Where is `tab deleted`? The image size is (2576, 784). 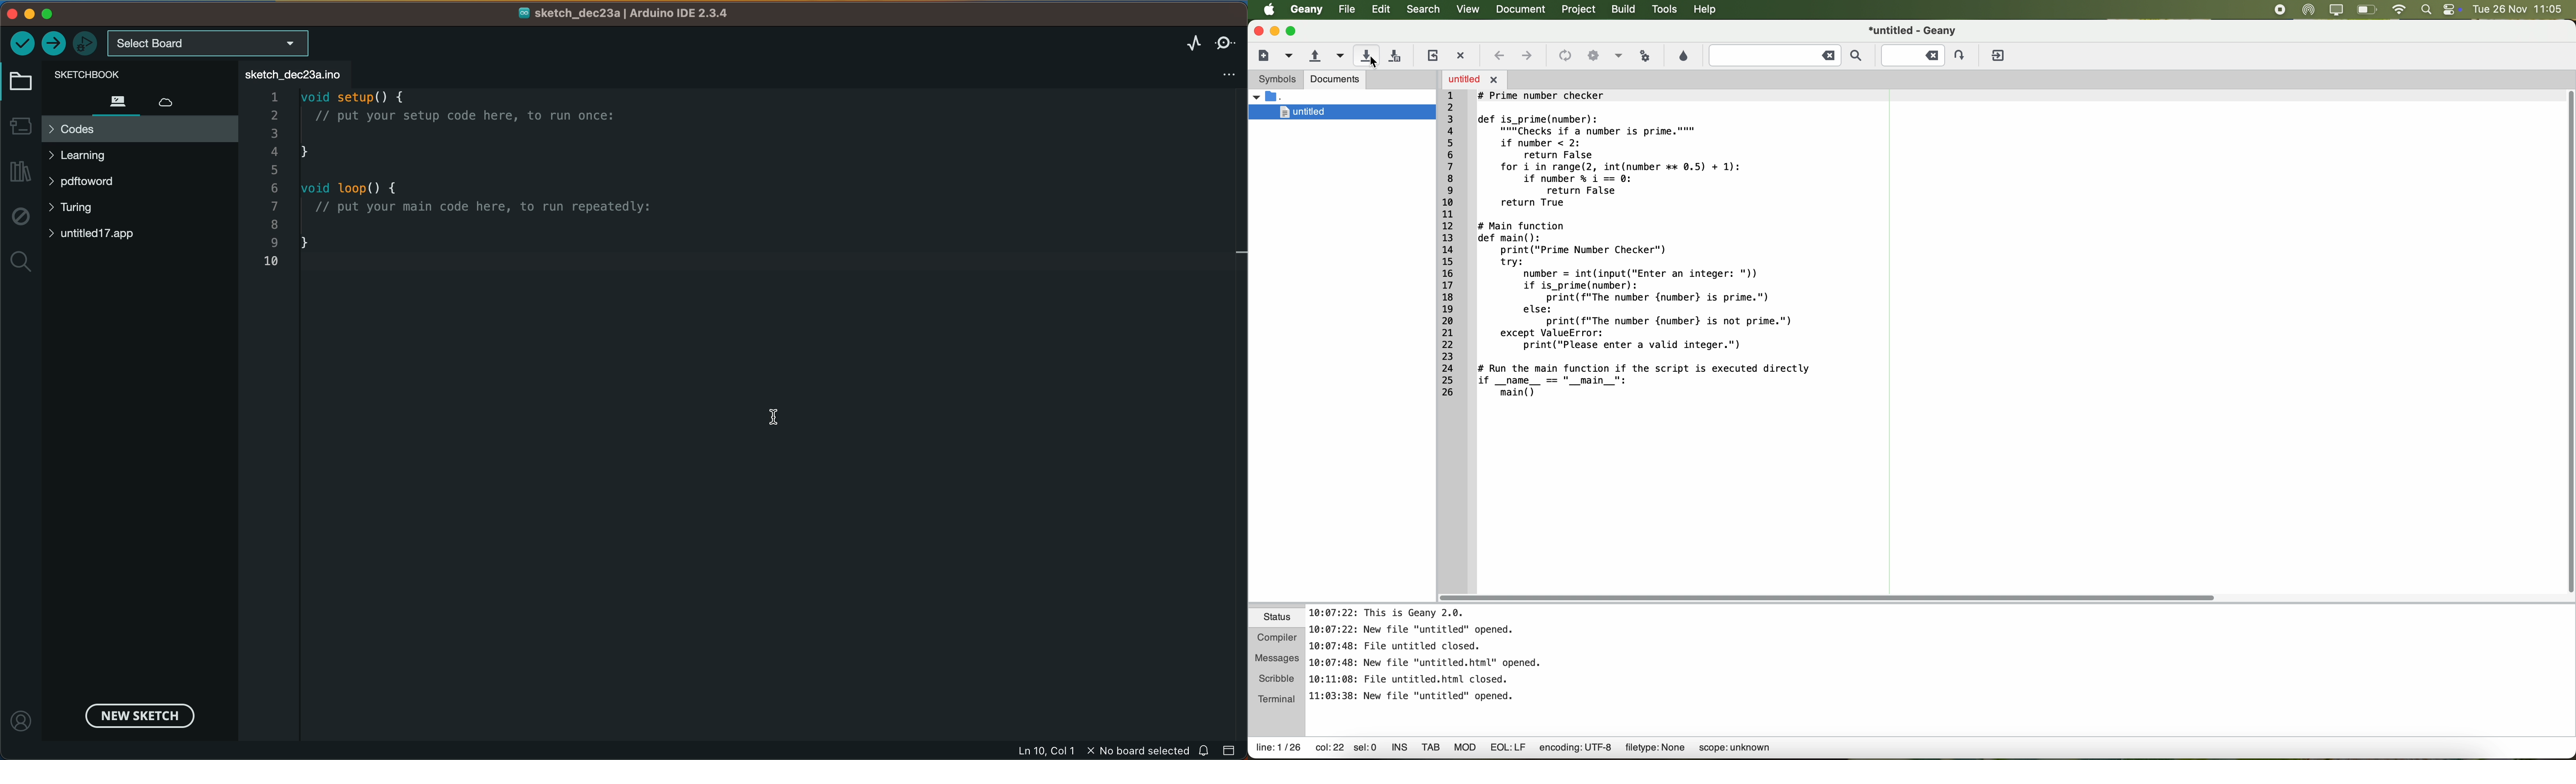
tab deleted is located at coordinates (389, 75).